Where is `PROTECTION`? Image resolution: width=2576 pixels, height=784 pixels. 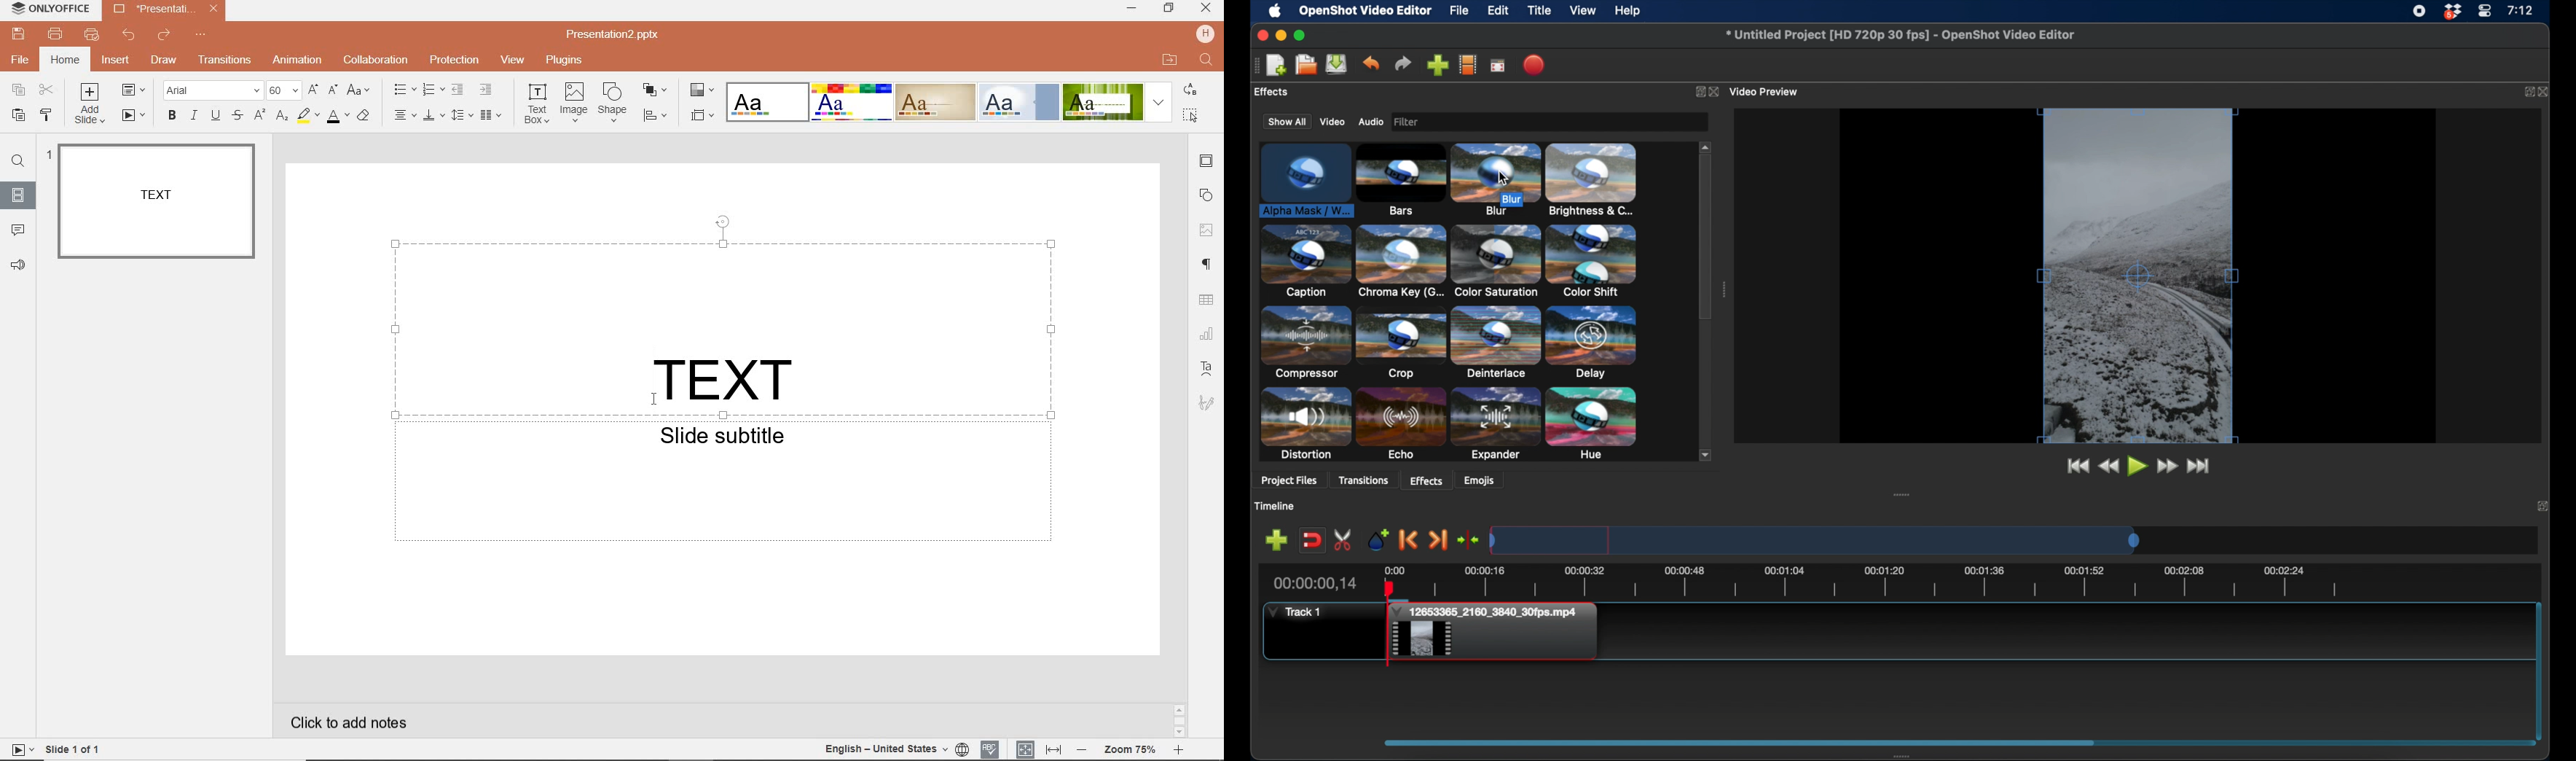 PROTECTION is located at coordinates (453, 60).